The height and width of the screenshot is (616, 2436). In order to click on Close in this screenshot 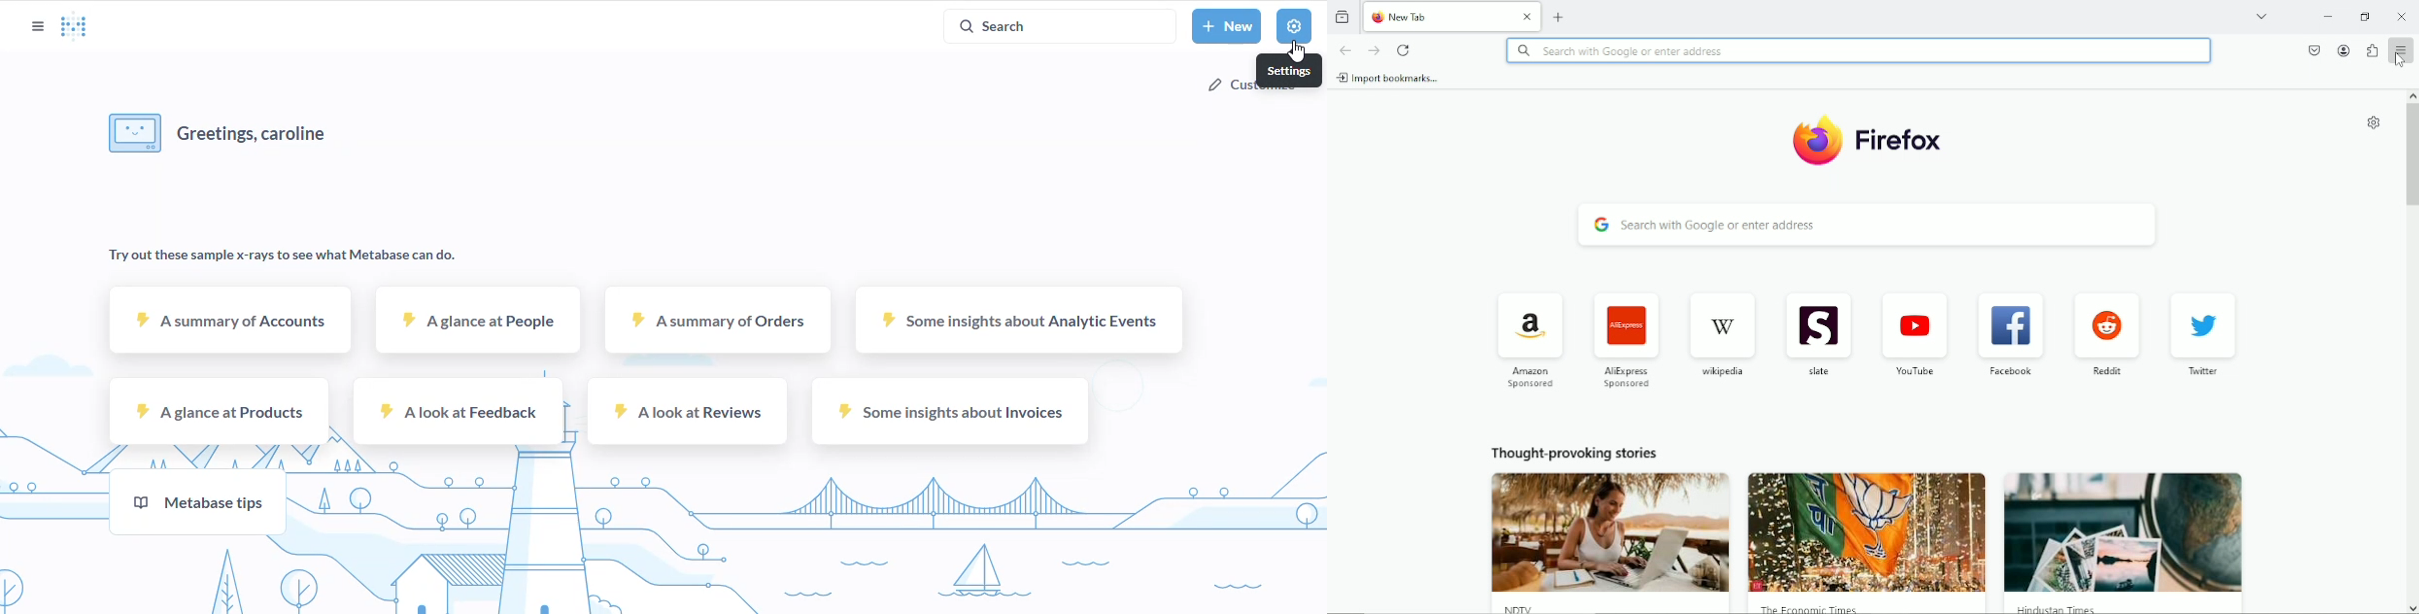, I will do `click(1528, 16)`.